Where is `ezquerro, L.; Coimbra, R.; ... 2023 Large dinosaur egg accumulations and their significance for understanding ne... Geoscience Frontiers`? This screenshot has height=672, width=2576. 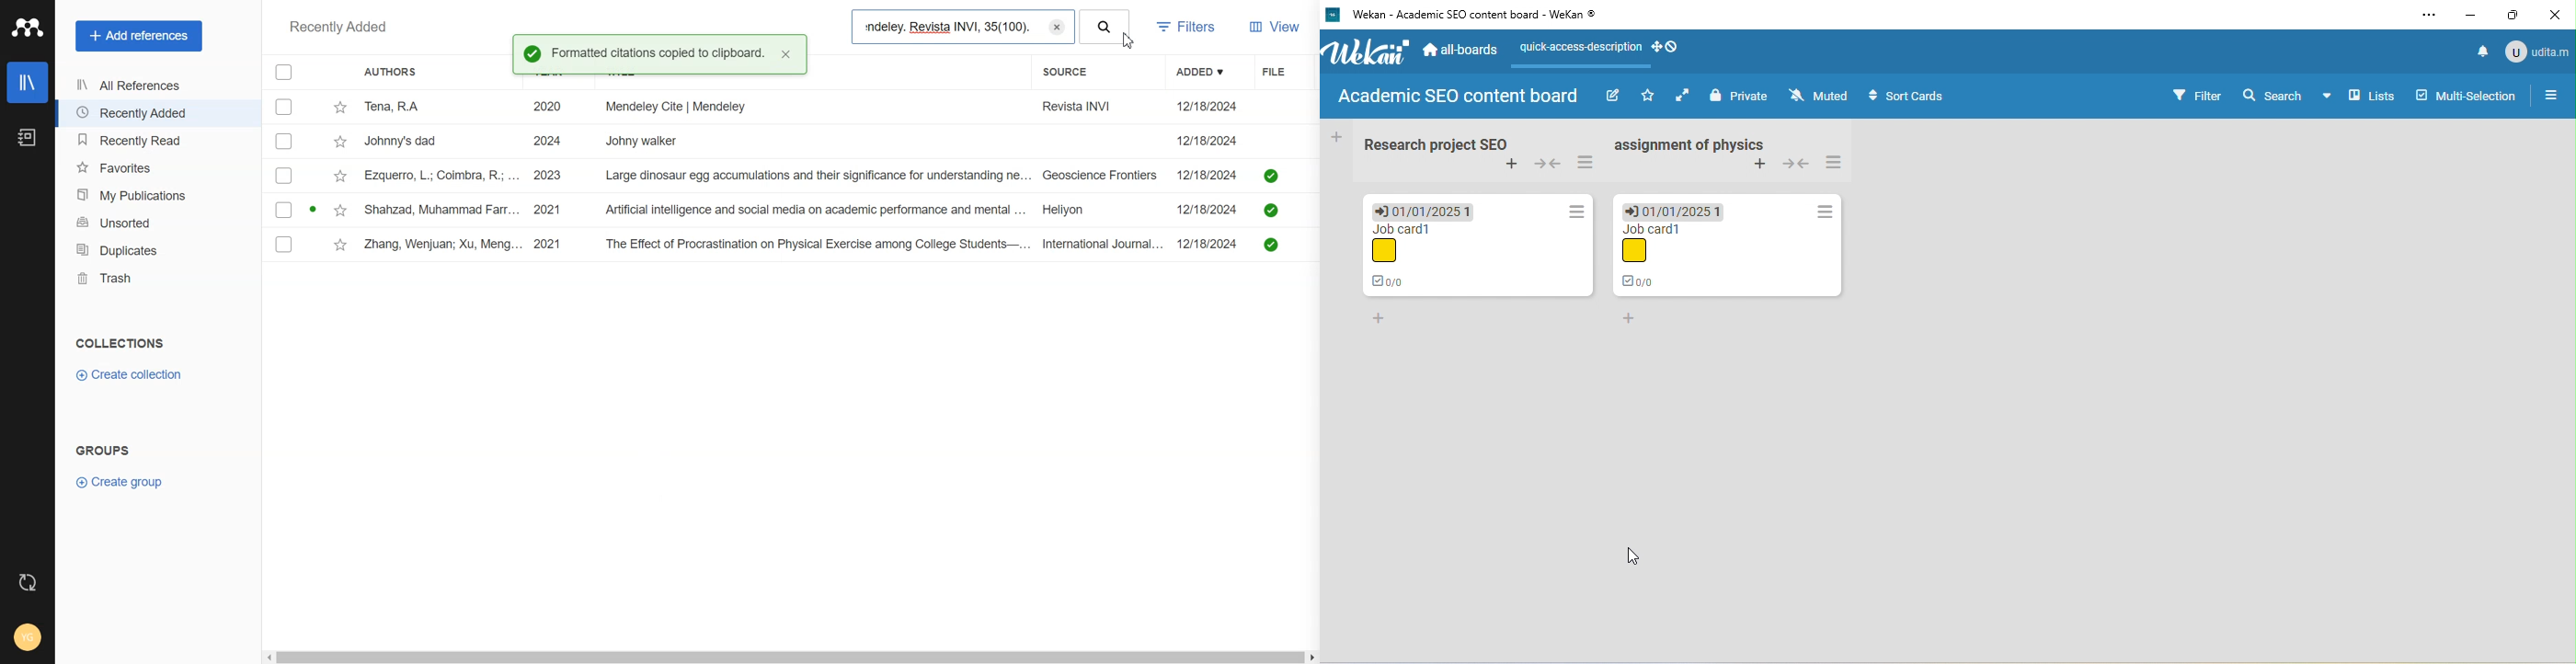
ezquerro, L.; Coimbra, R.; ... 2023 Large dinosaur egg accumulations and their significance for understanding ne... Geoscience Frontiers is located at coordinates (762, 176).